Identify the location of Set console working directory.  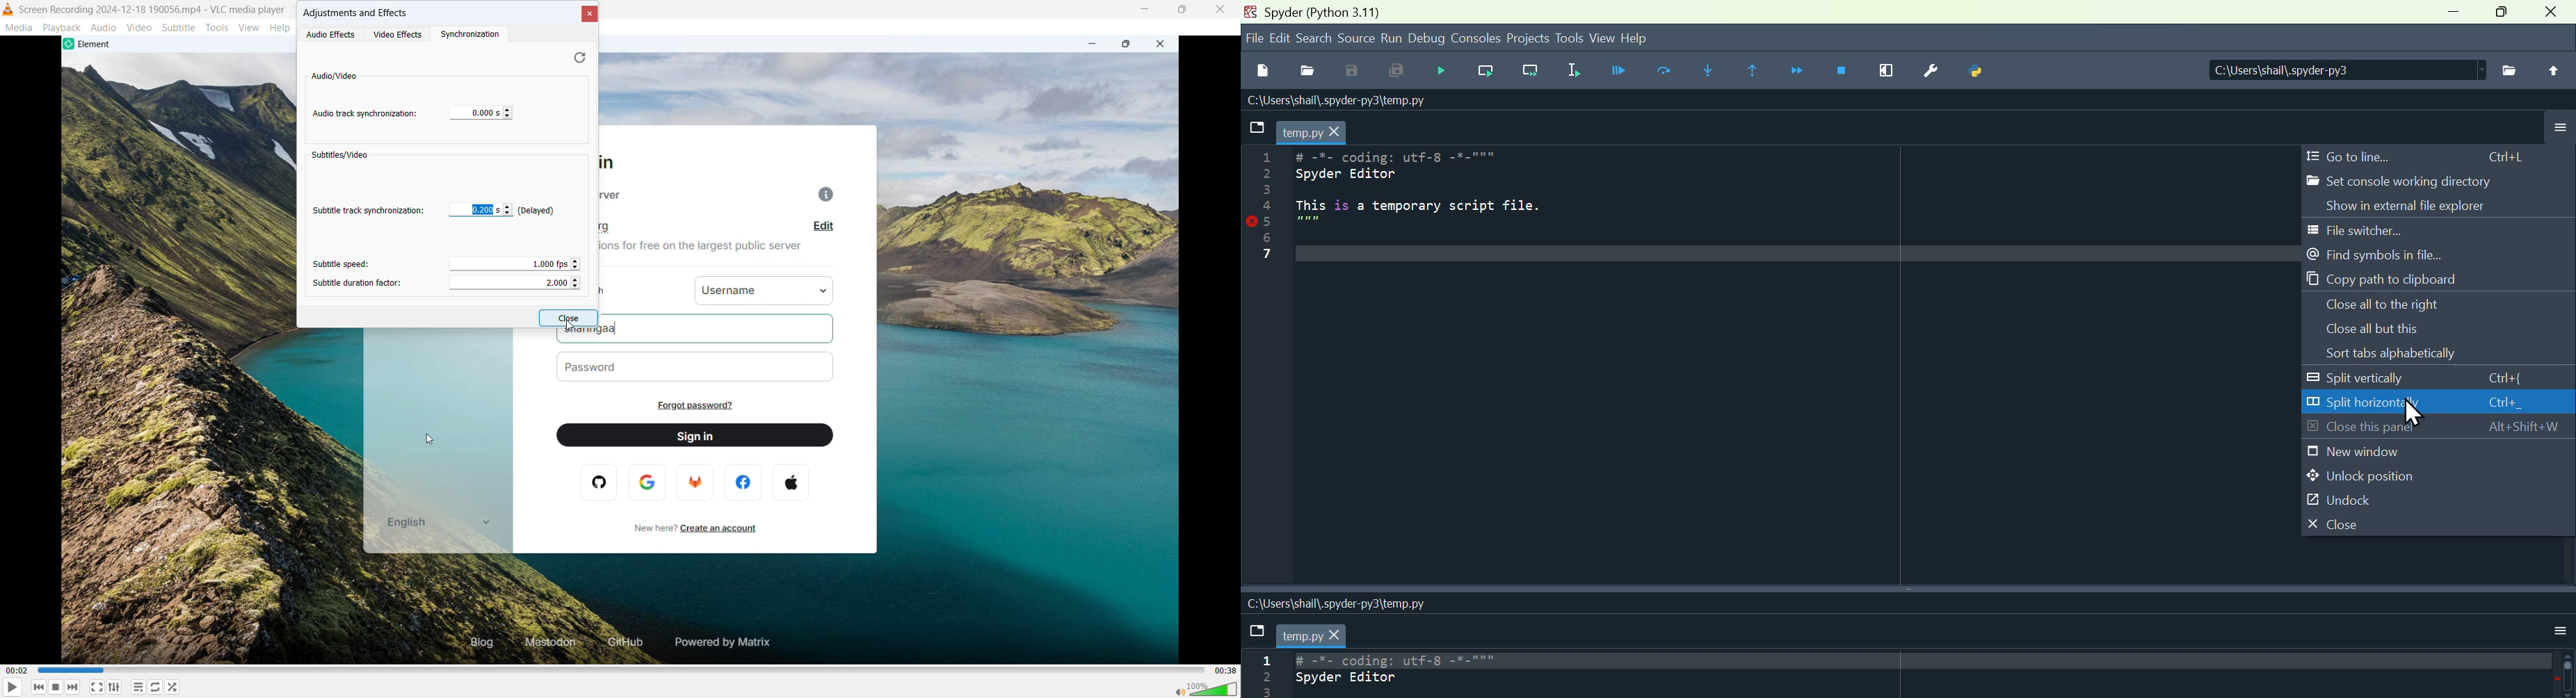
(2434, 184).